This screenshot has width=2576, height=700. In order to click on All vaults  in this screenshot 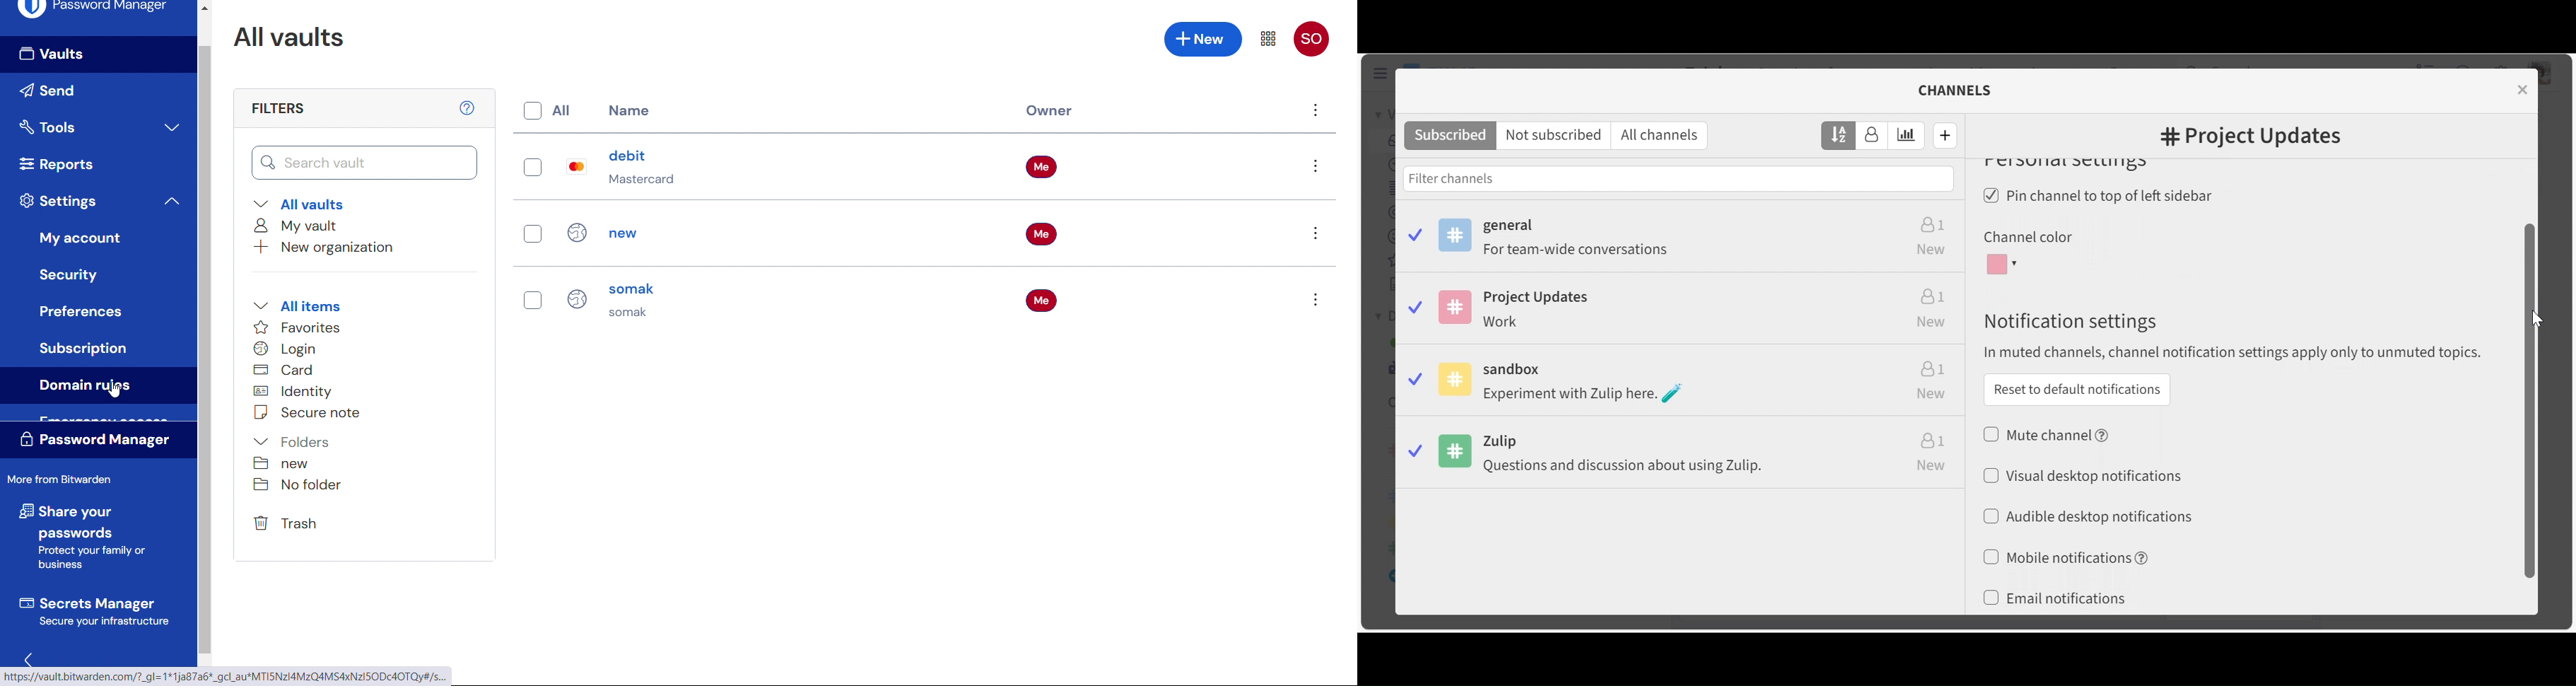, I will do `click(300, 204)`.